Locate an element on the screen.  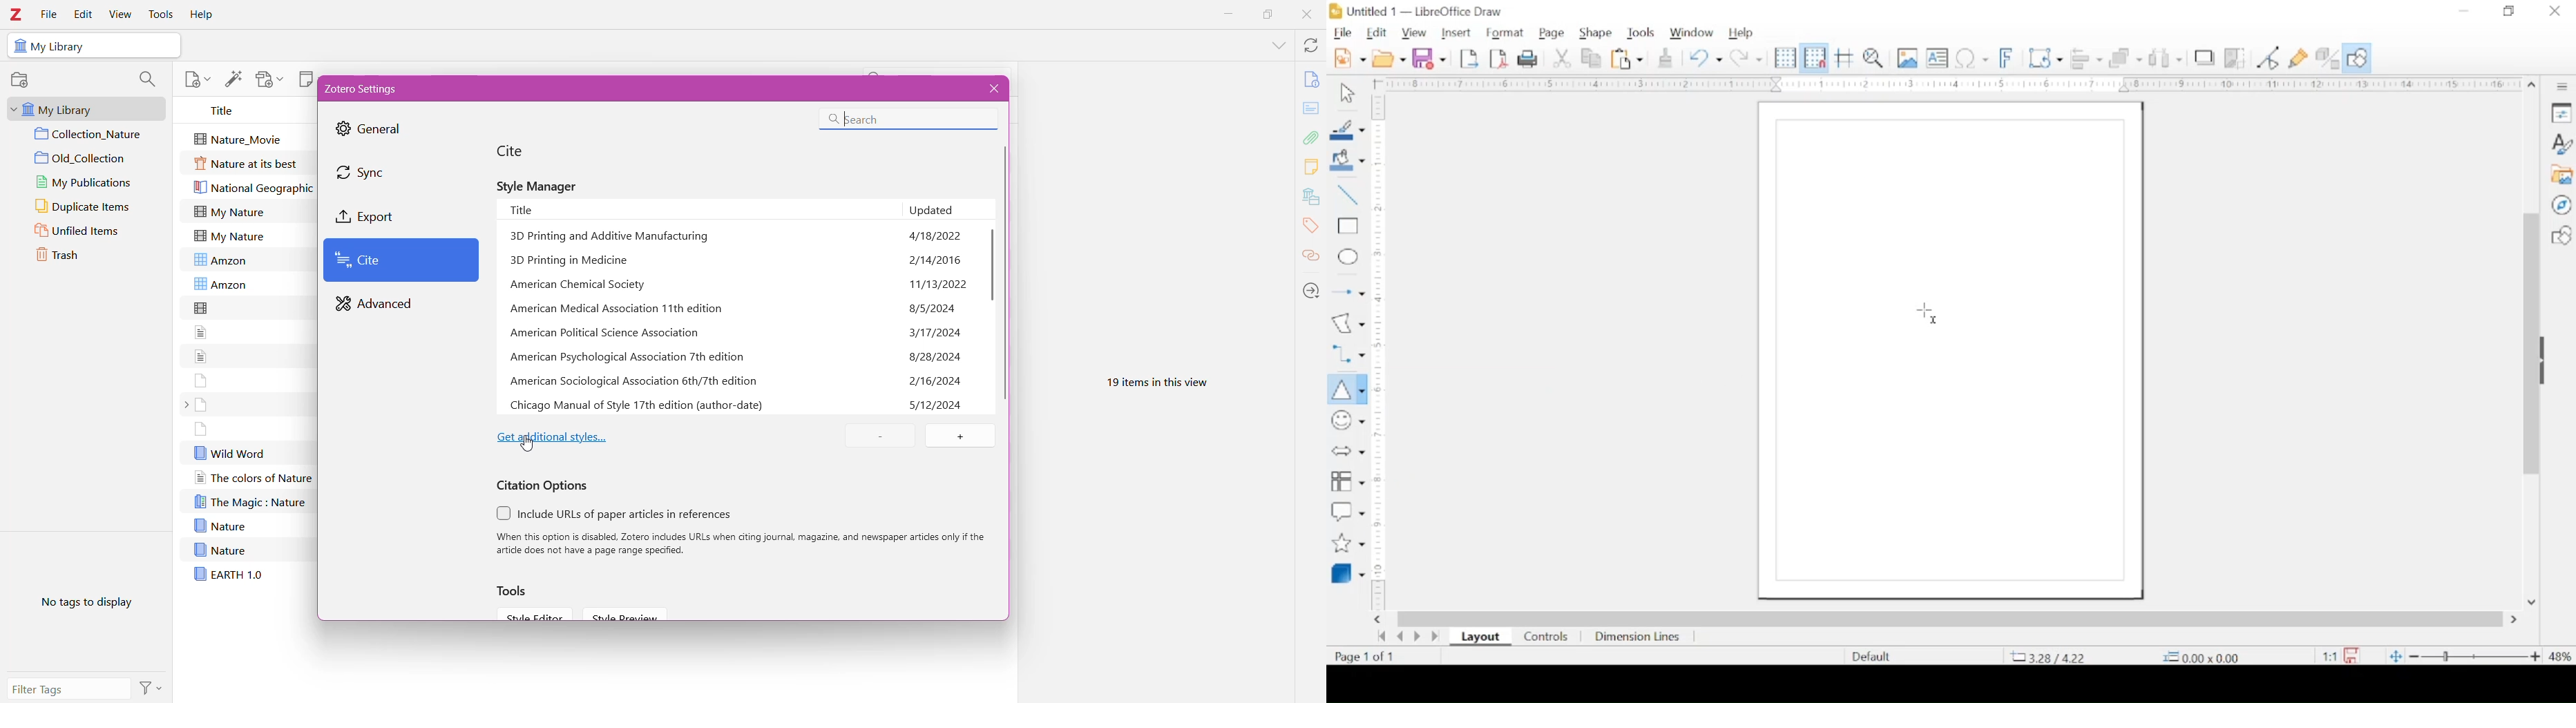
window is located at coordinates (1692, 31).